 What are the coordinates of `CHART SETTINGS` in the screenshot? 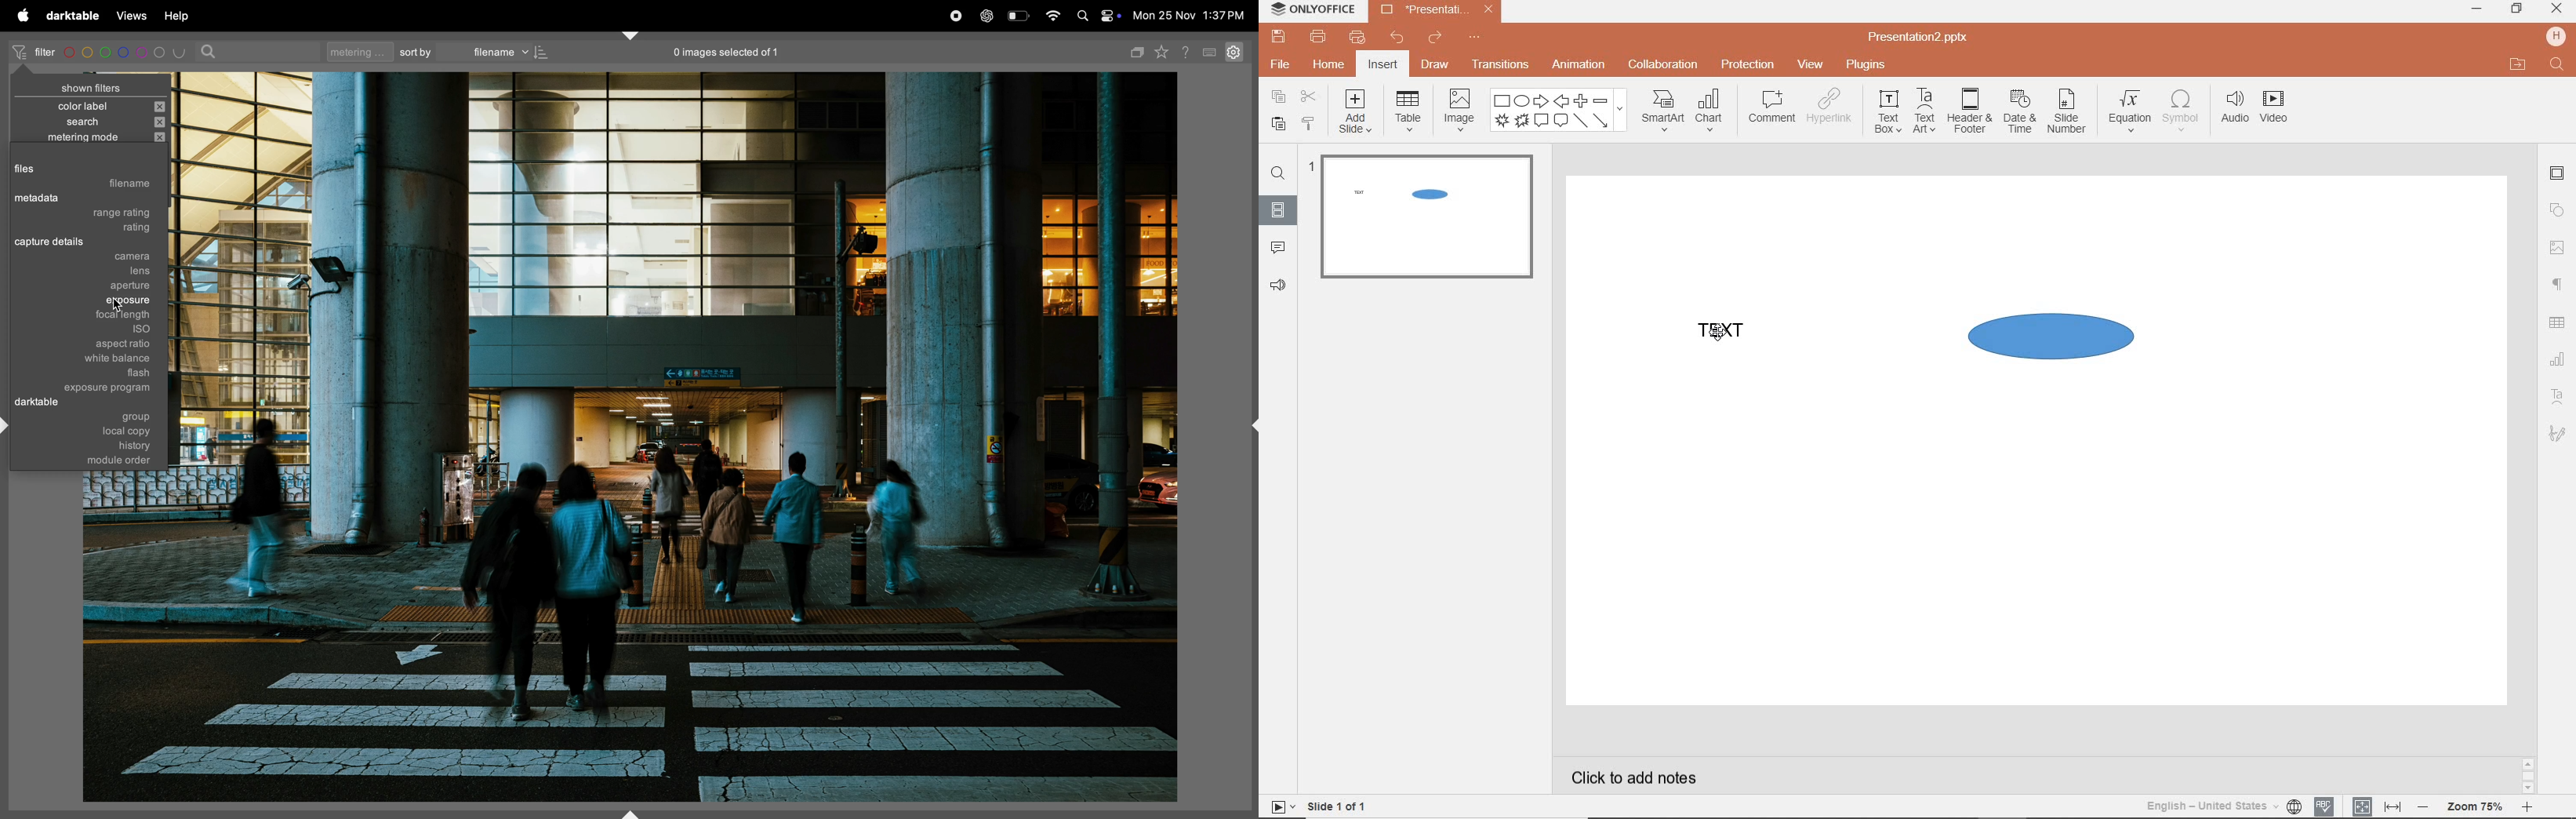 It's located at (2558, 359).